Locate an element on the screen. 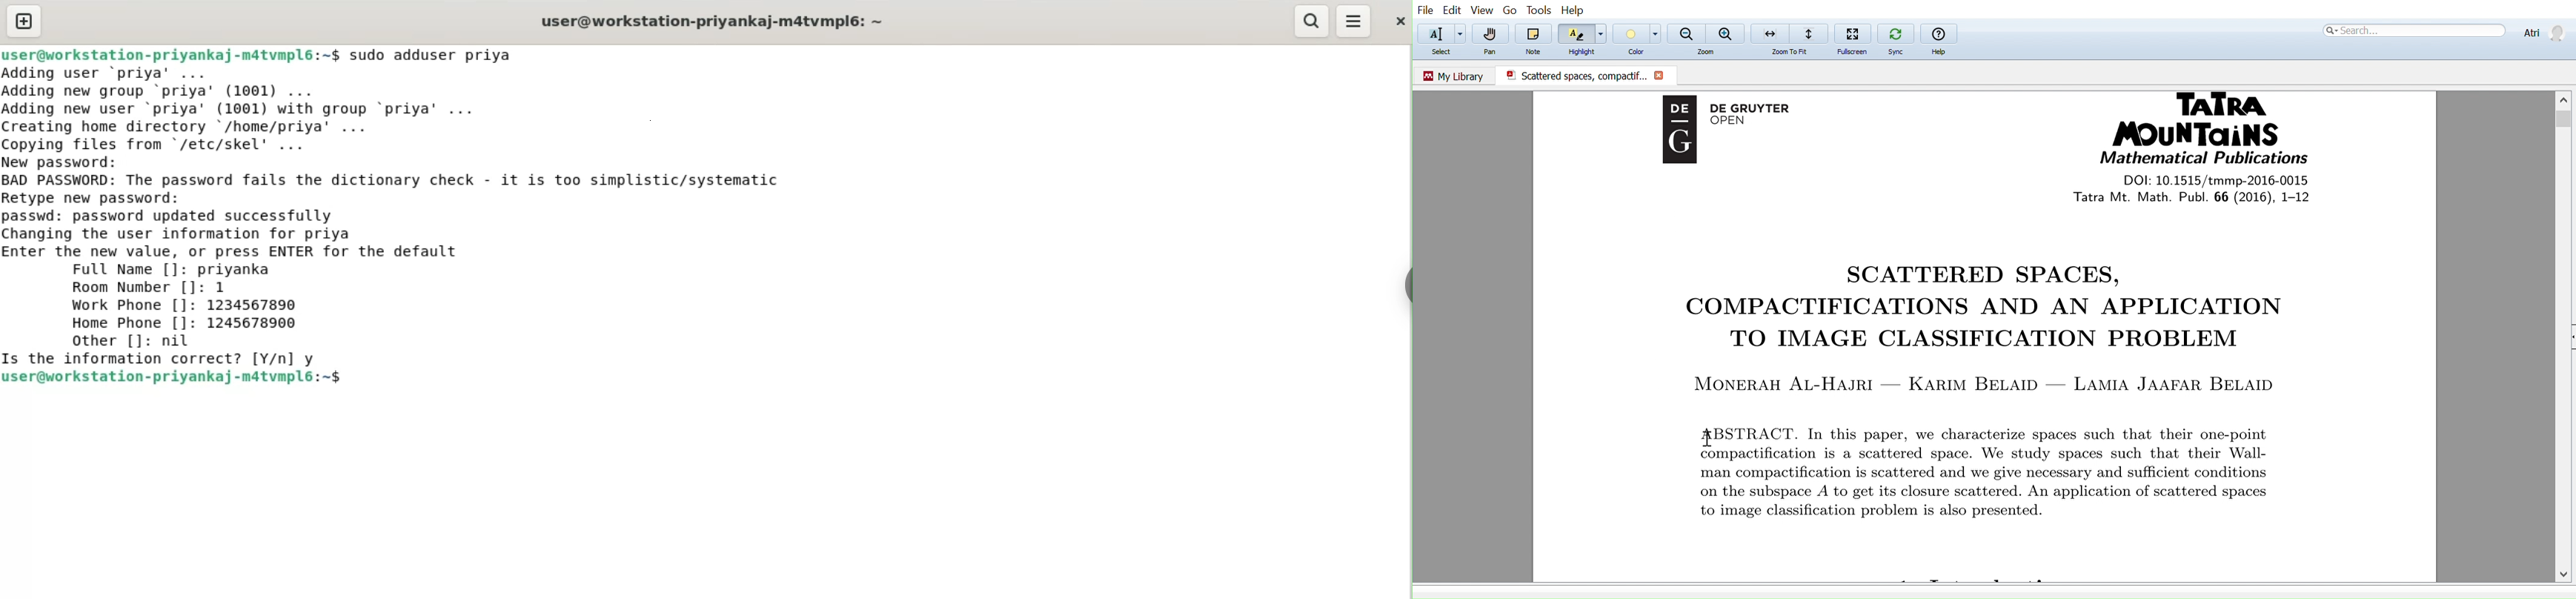 The width and height of the screenshot is (2576, 616). Zoom in is located at coordinates (1726, 33).